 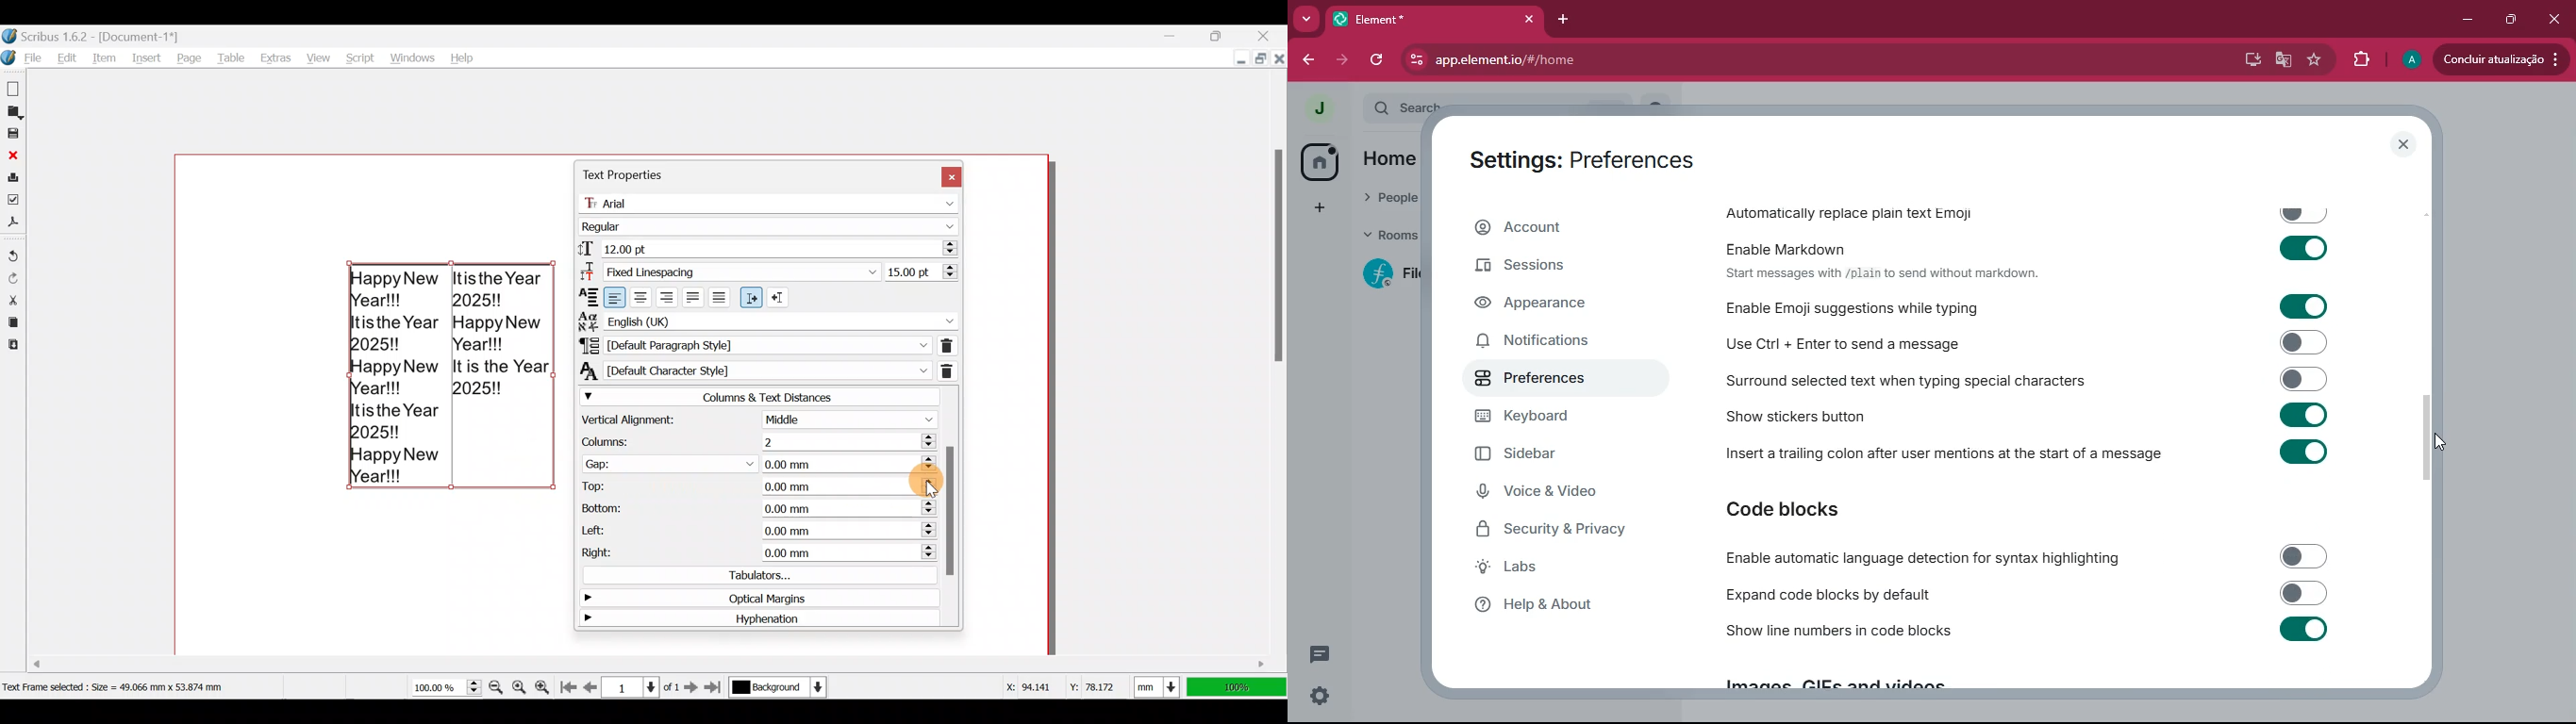 What do you see at coordinates (11, 322) in the screenshot?
I see `Copy` at bounding box center [11, 322].